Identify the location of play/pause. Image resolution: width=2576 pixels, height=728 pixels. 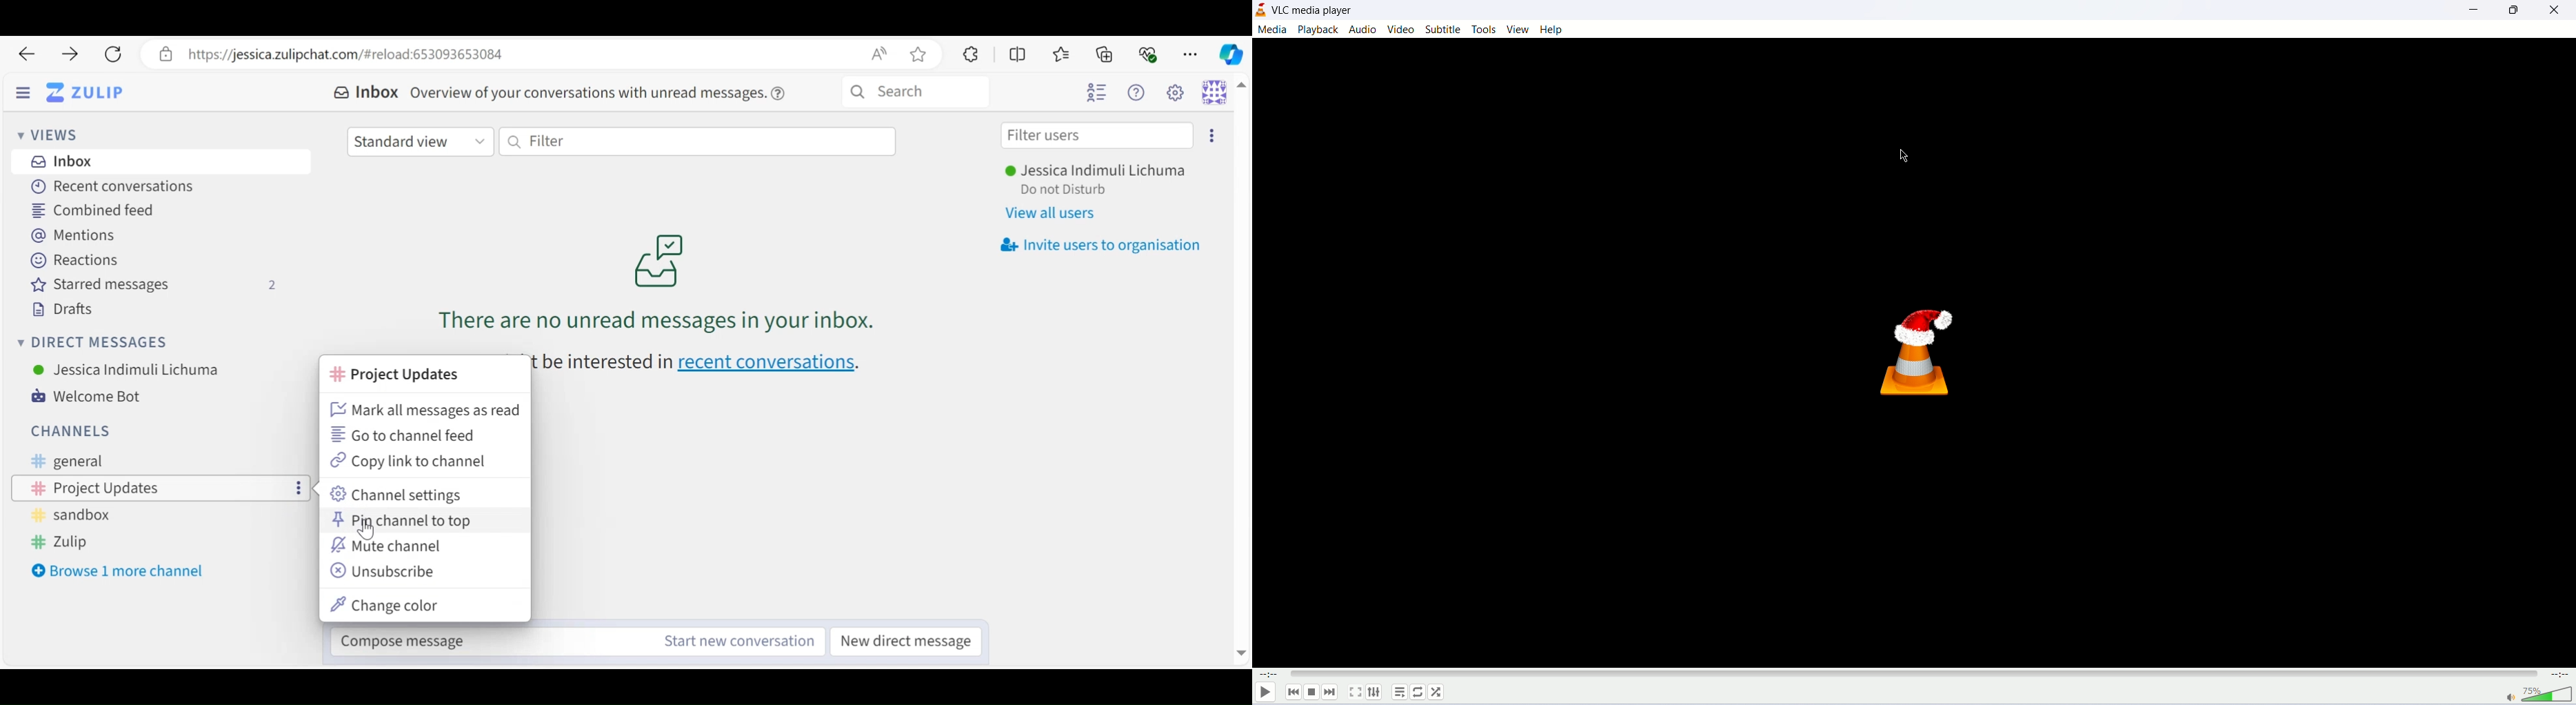
(1266, 694).